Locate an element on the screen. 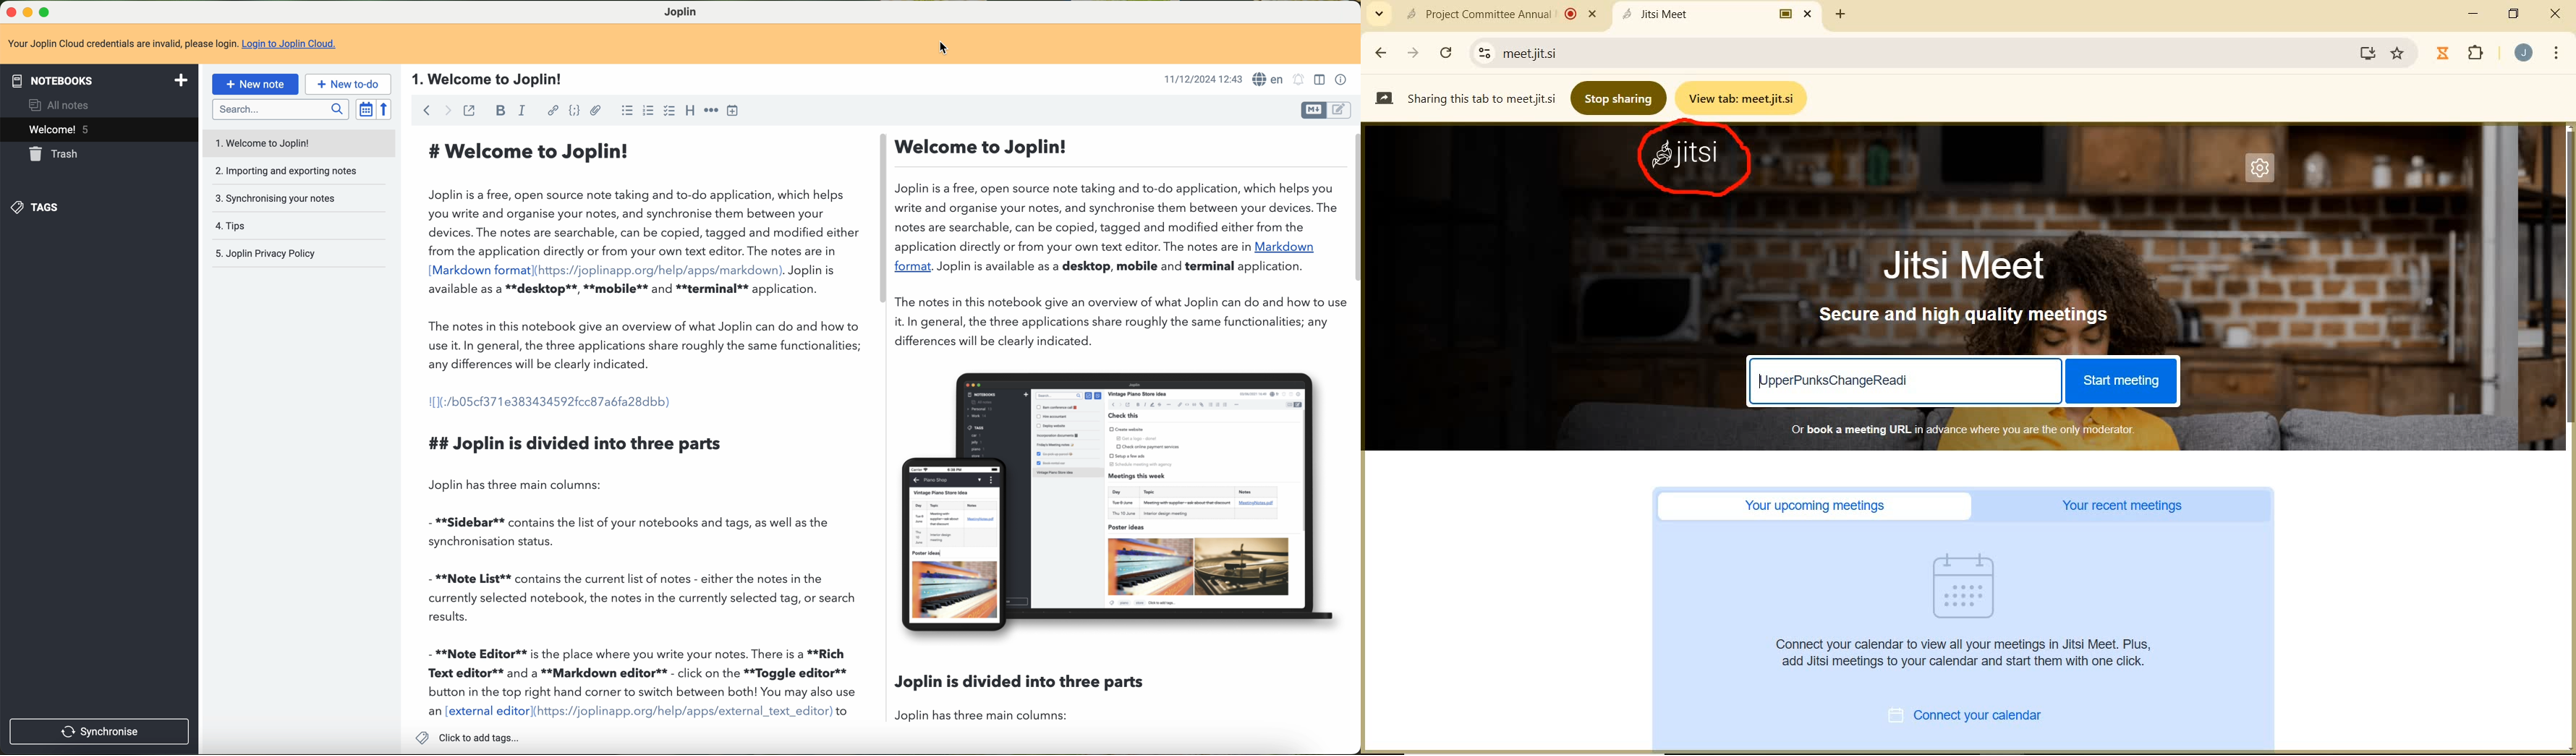 The image size is (2576, 756). YOUR UPCOMING MEETINGS is located at coordinates (1819, 506).